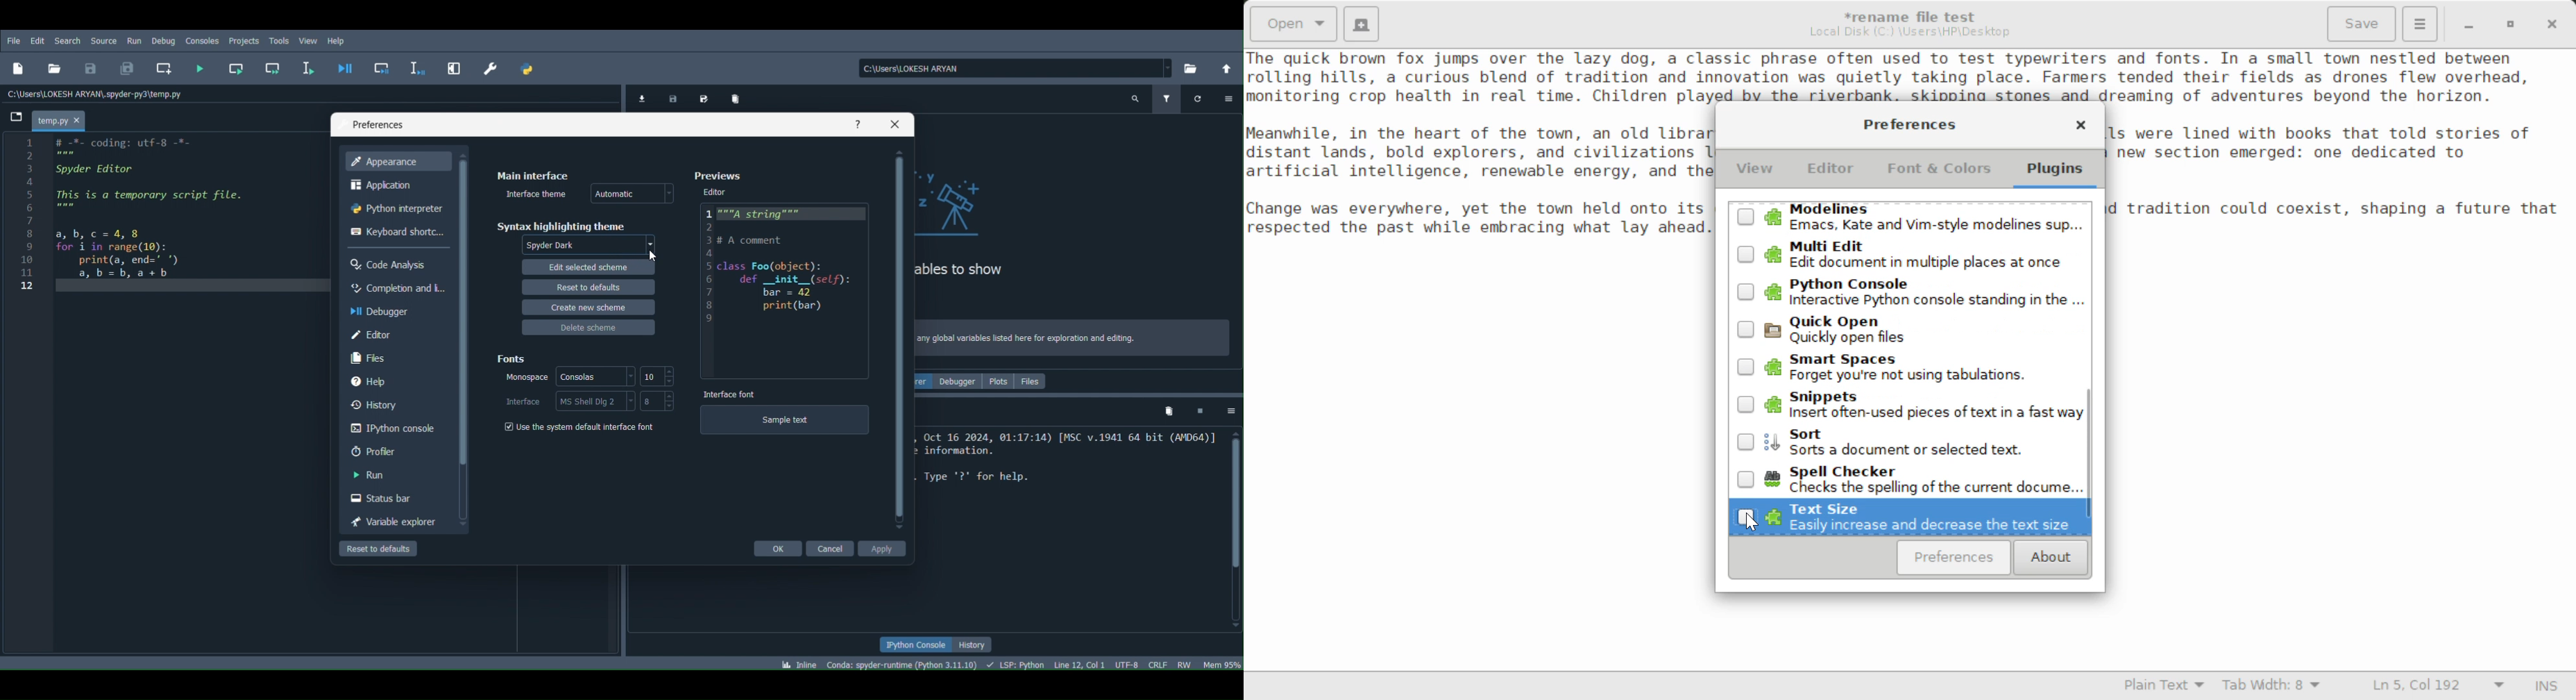 This screenshot has height=700, width=2576. What do you see at coordinates (398, 406) in the screenshot?
I see `History` at bounding box center [398, 406].